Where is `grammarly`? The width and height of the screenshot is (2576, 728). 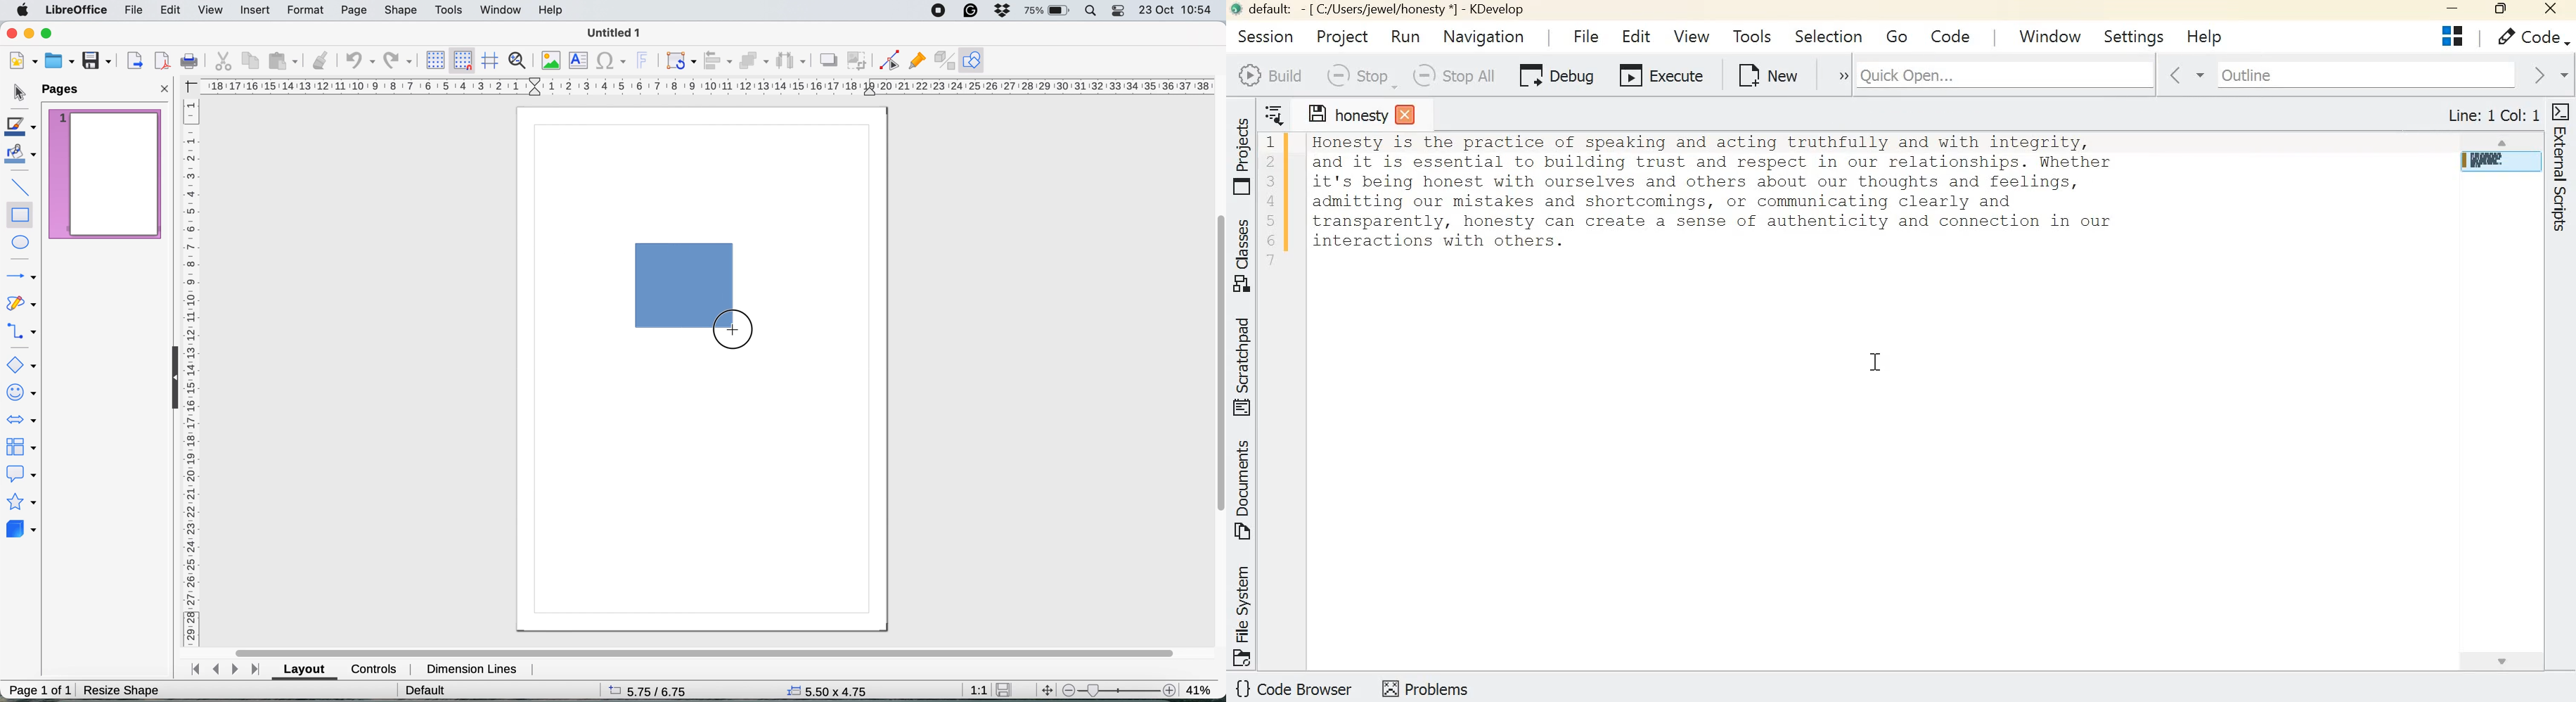
grammarly is located at coordinates (971, 10).